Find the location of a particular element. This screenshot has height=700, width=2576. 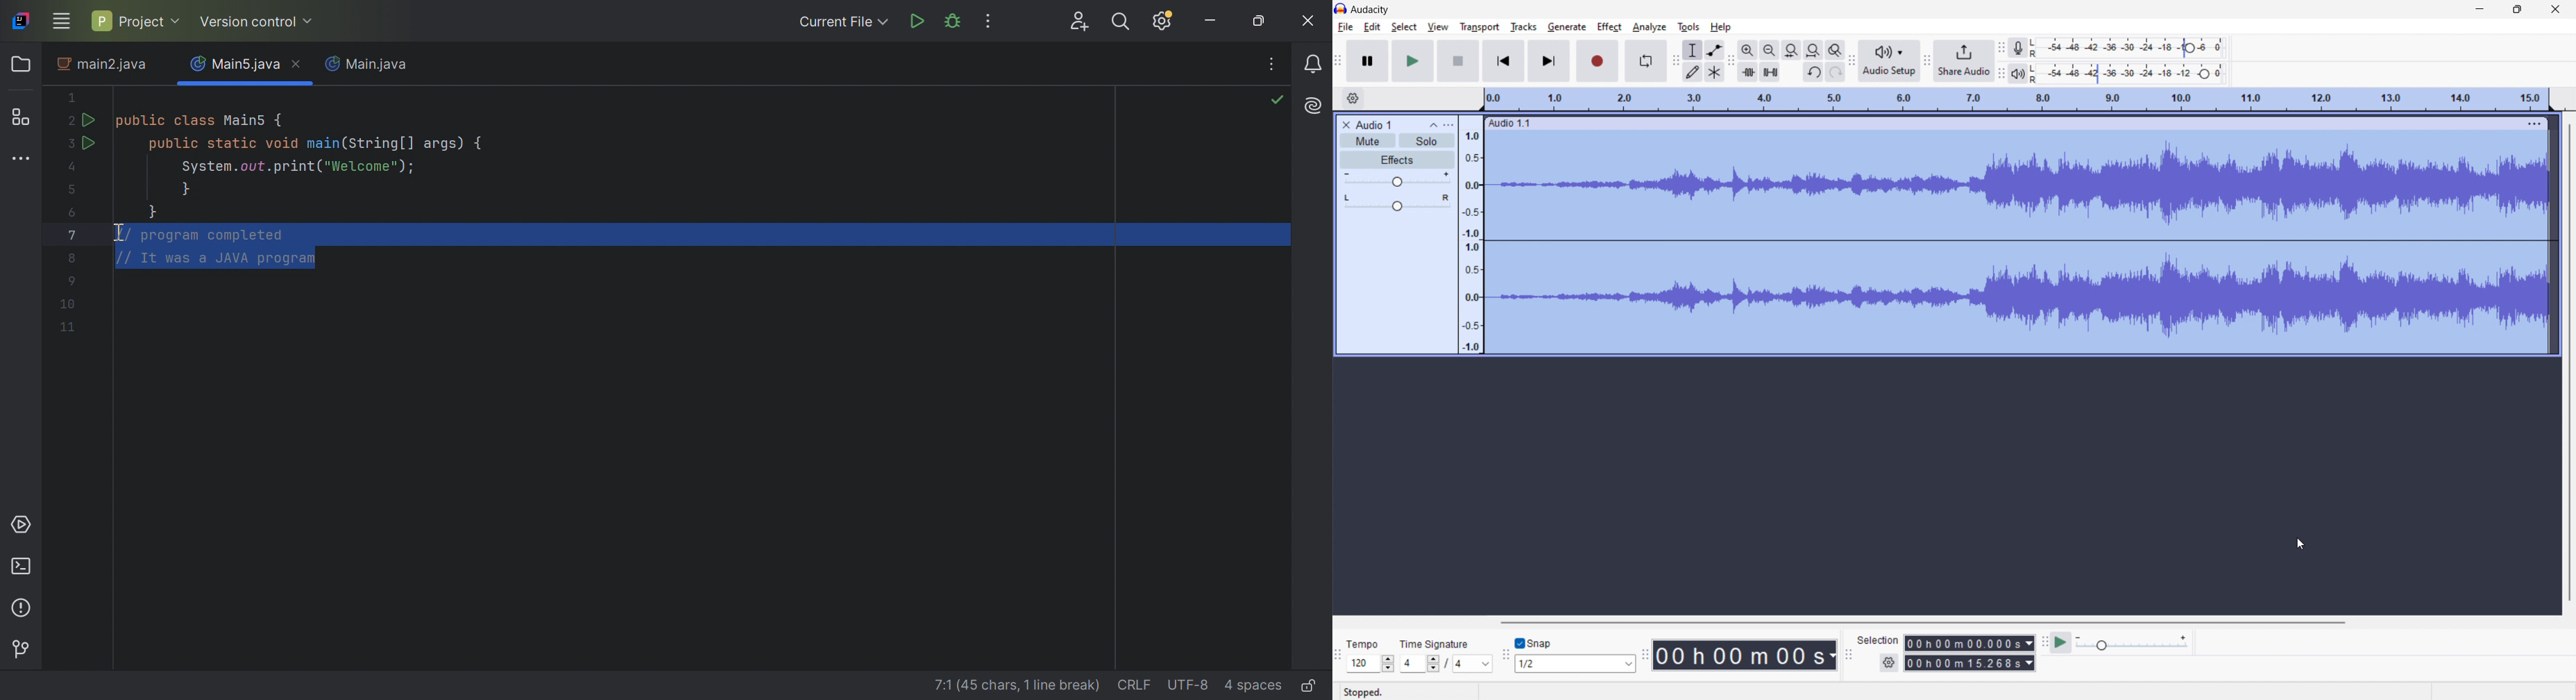

fit project to width is located at coordinates (1813, 49).